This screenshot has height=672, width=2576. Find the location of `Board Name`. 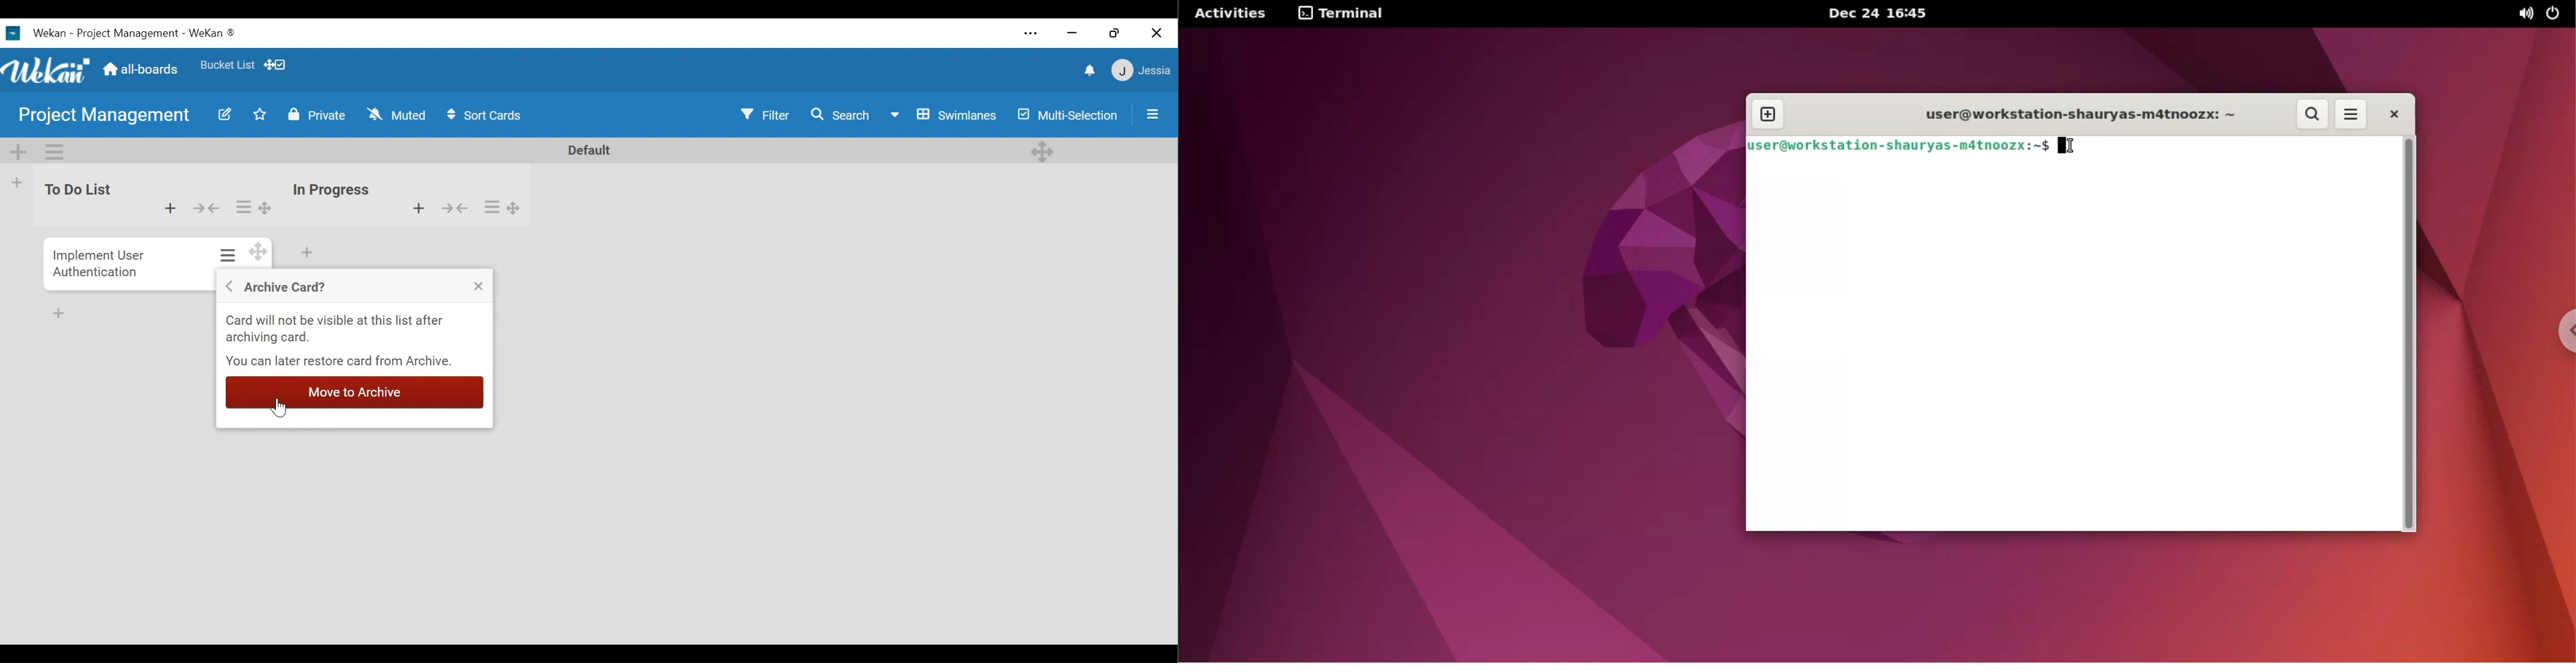

Board Name is located at coordinates (104, 114).